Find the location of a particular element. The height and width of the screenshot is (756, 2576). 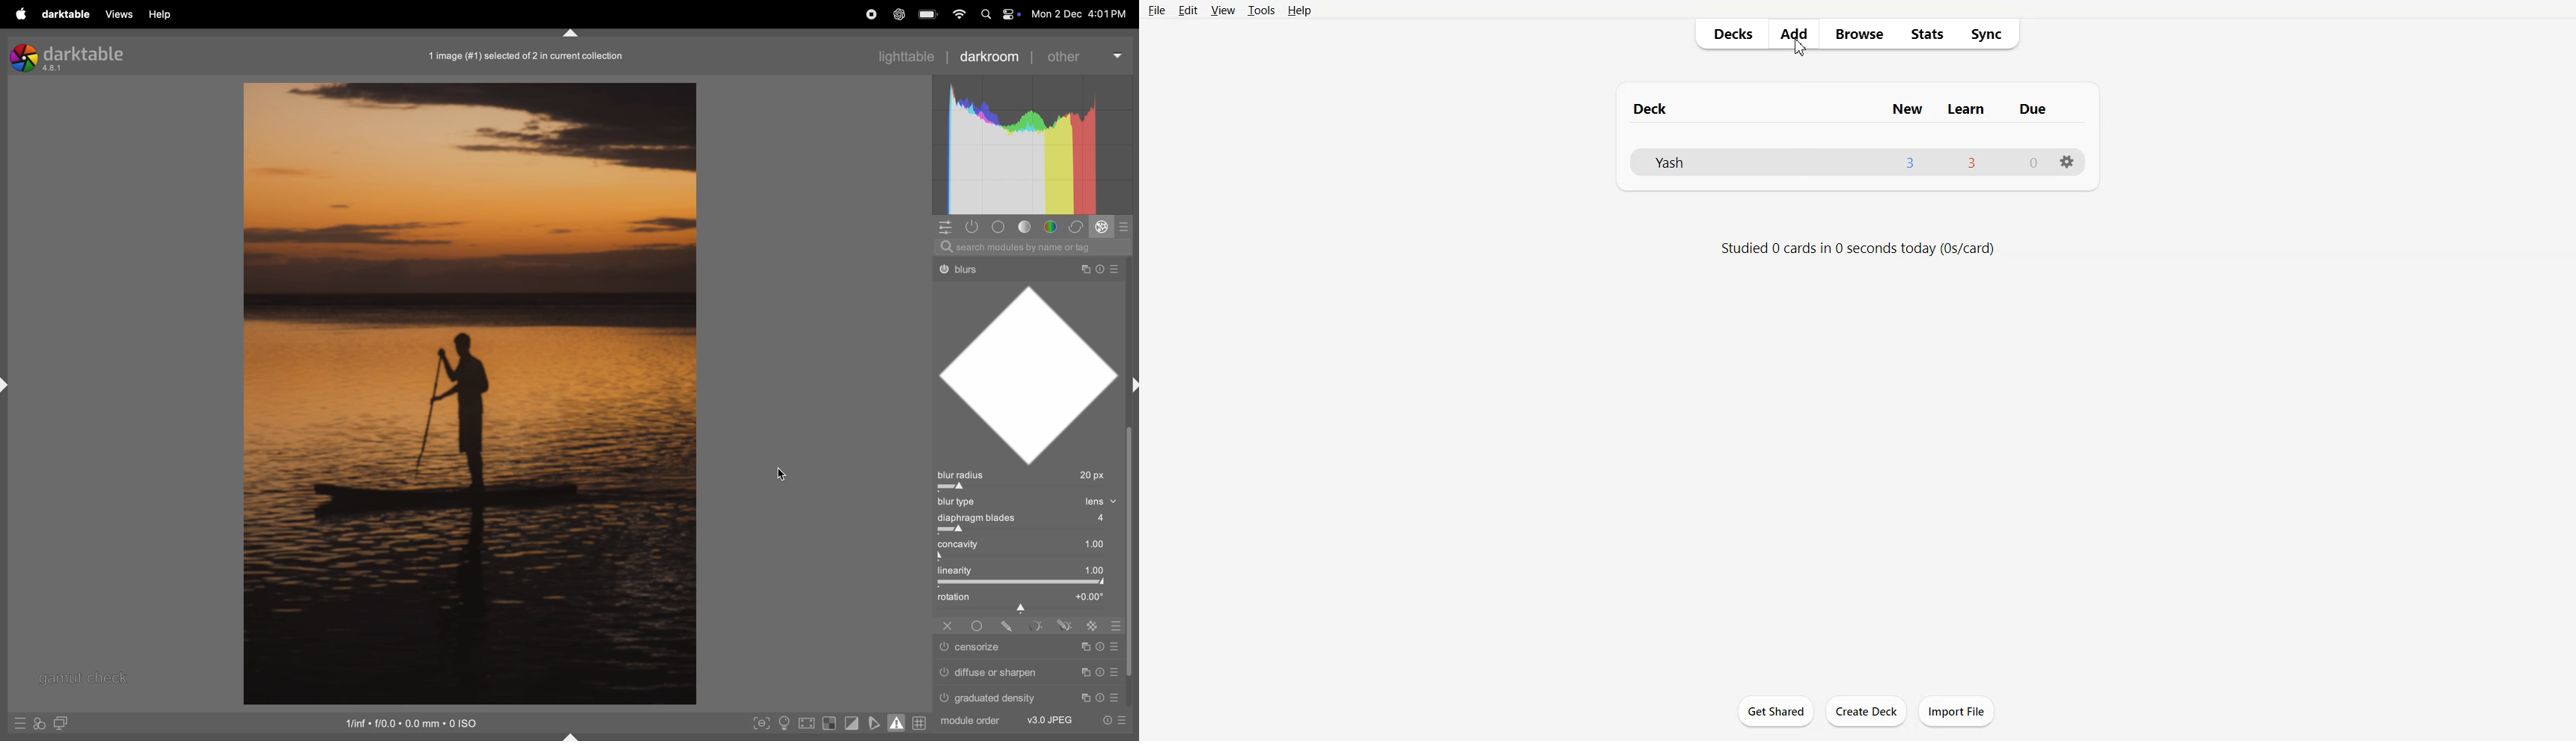

chatgpt is located at coordinates (899, 13).